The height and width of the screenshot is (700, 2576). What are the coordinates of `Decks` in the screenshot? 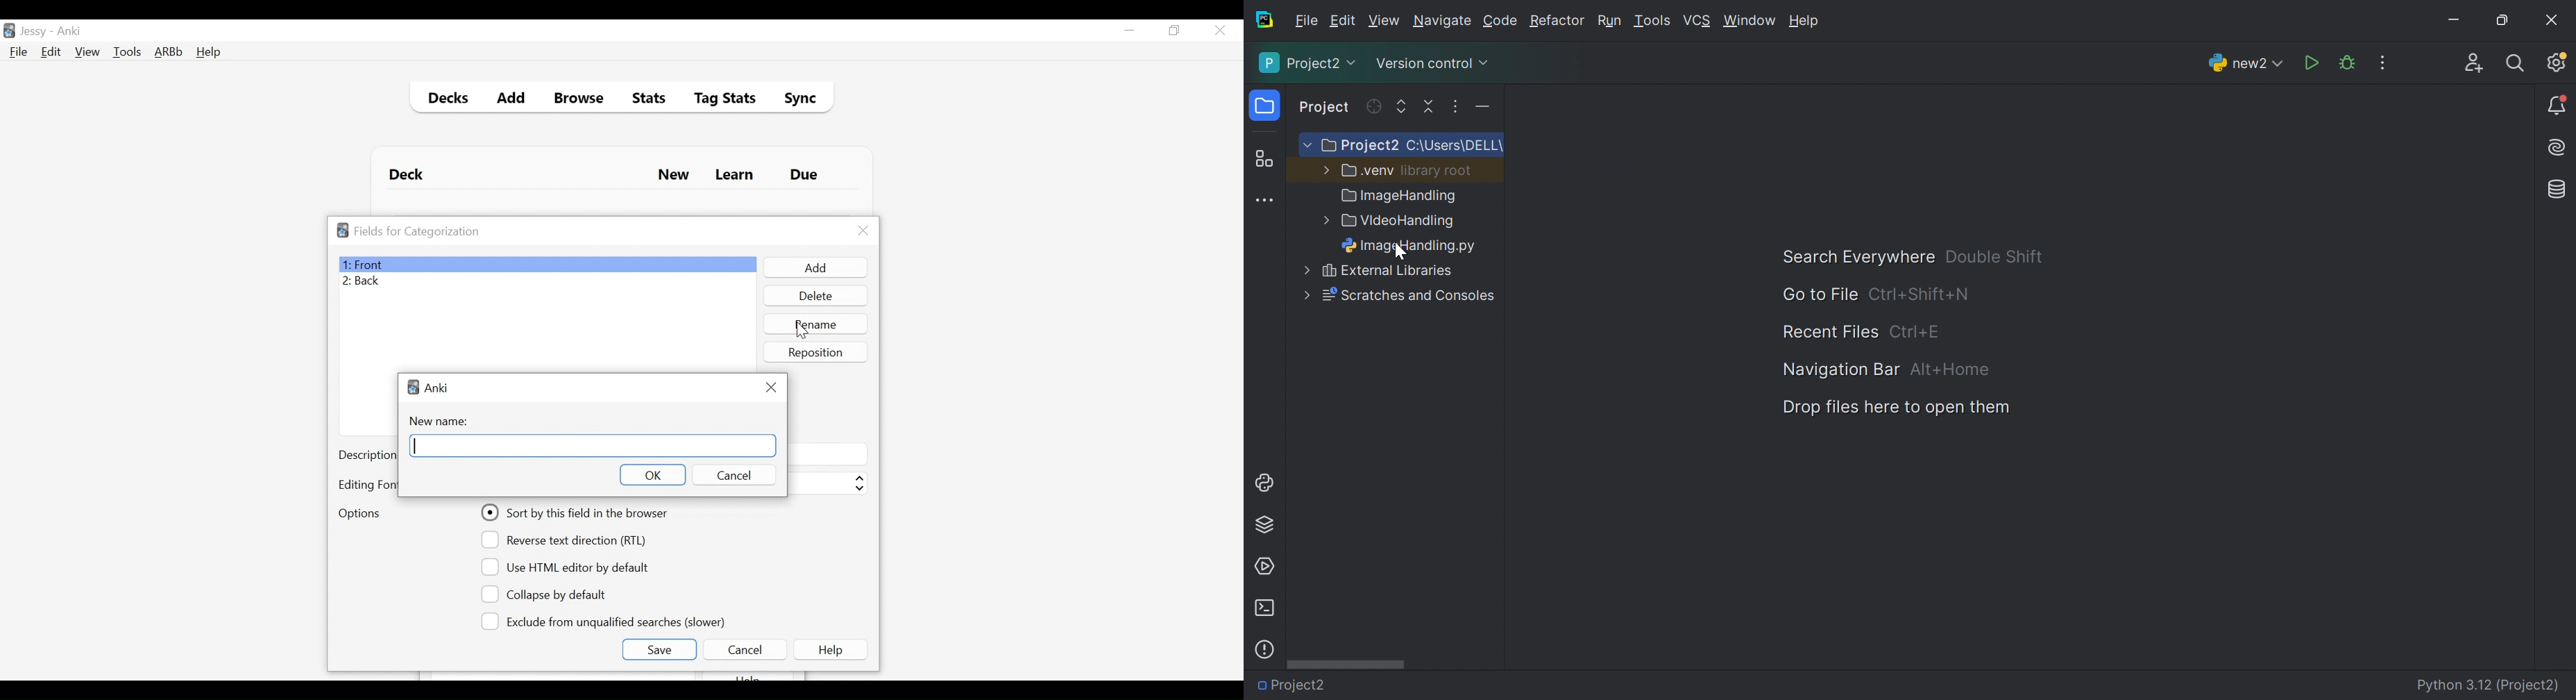 It's located at (445, 100).